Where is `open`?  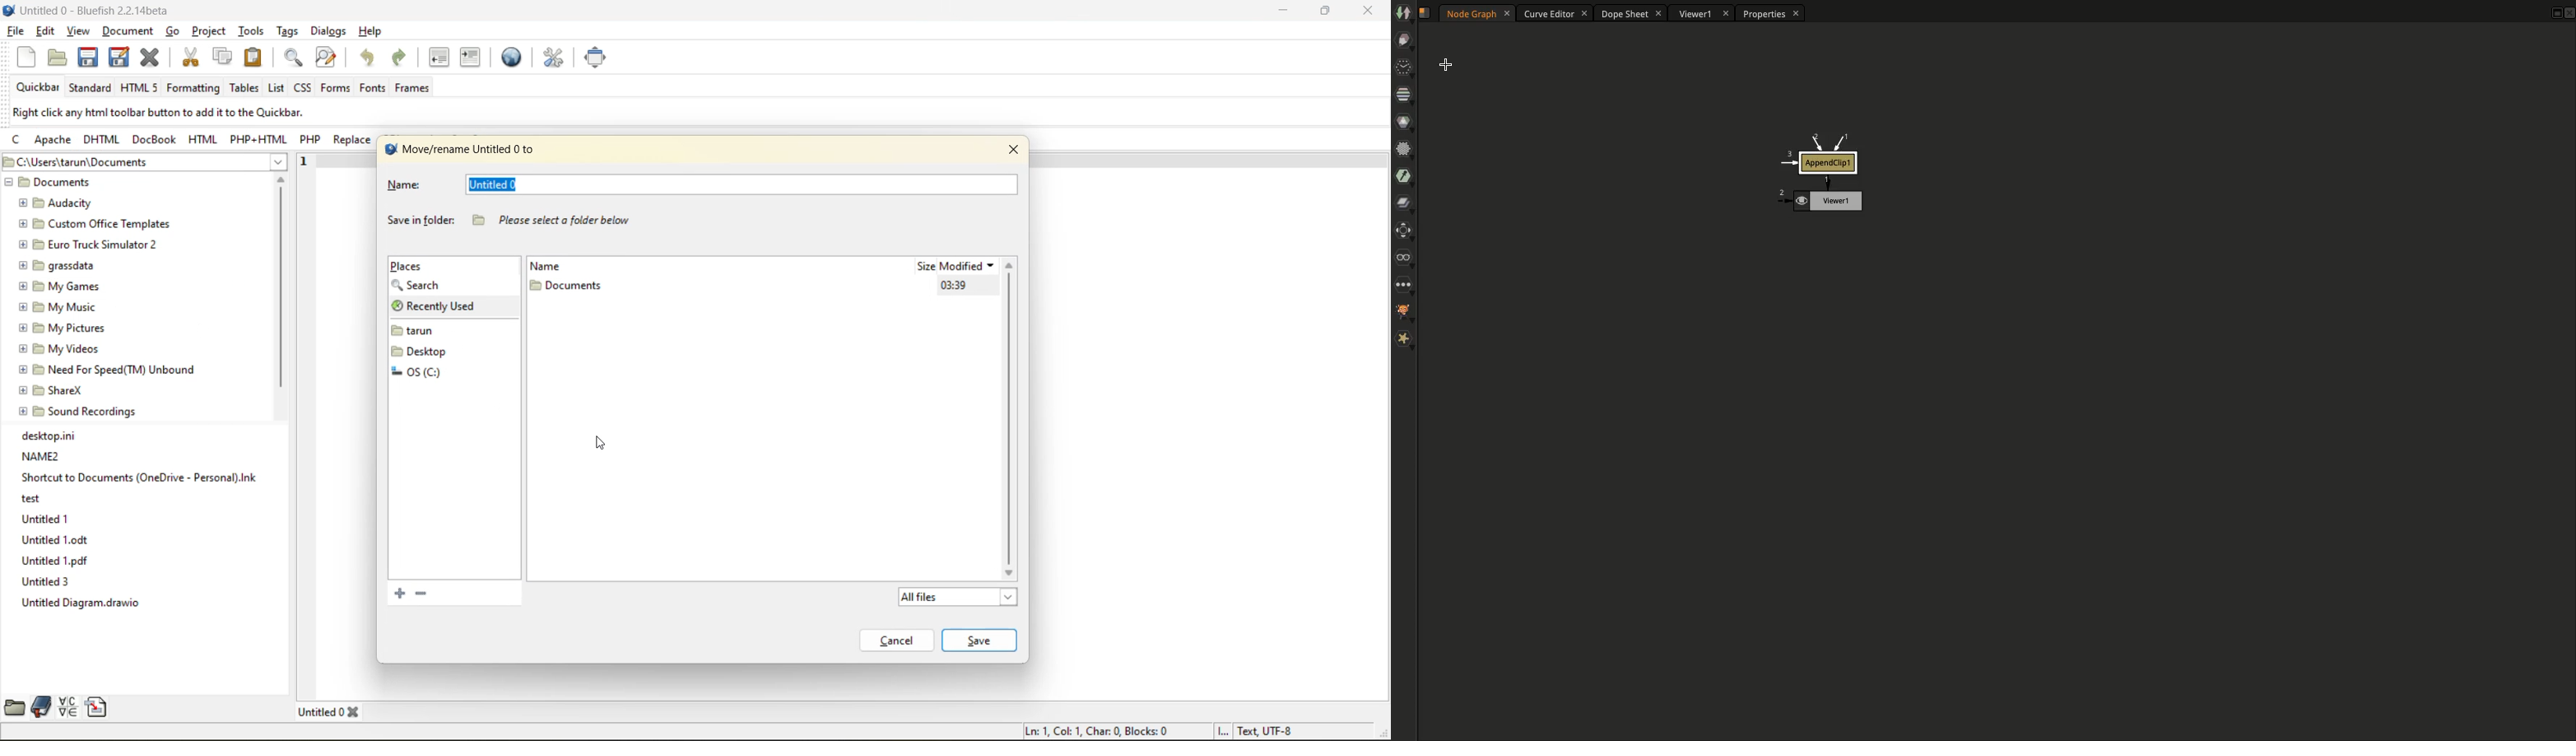
open is located at coordinates (57, 60).